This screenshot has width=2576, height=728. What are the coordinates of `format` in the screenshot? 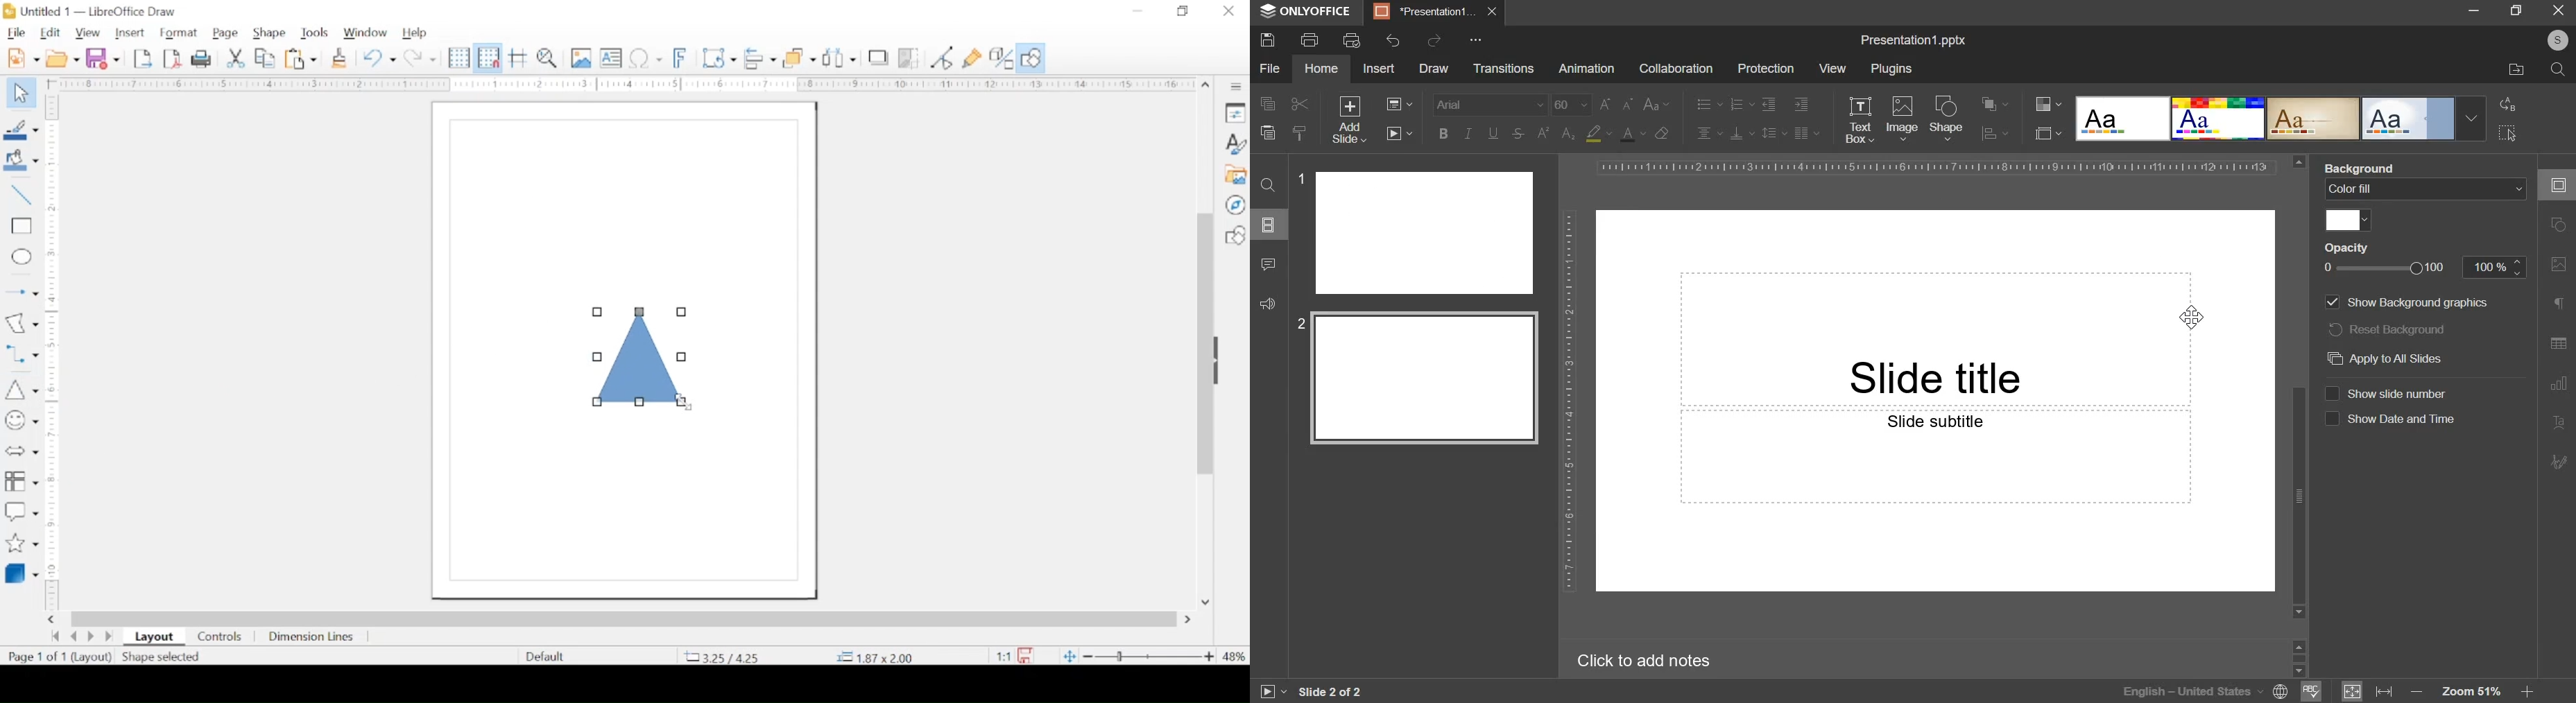 It's located at (178, 33).